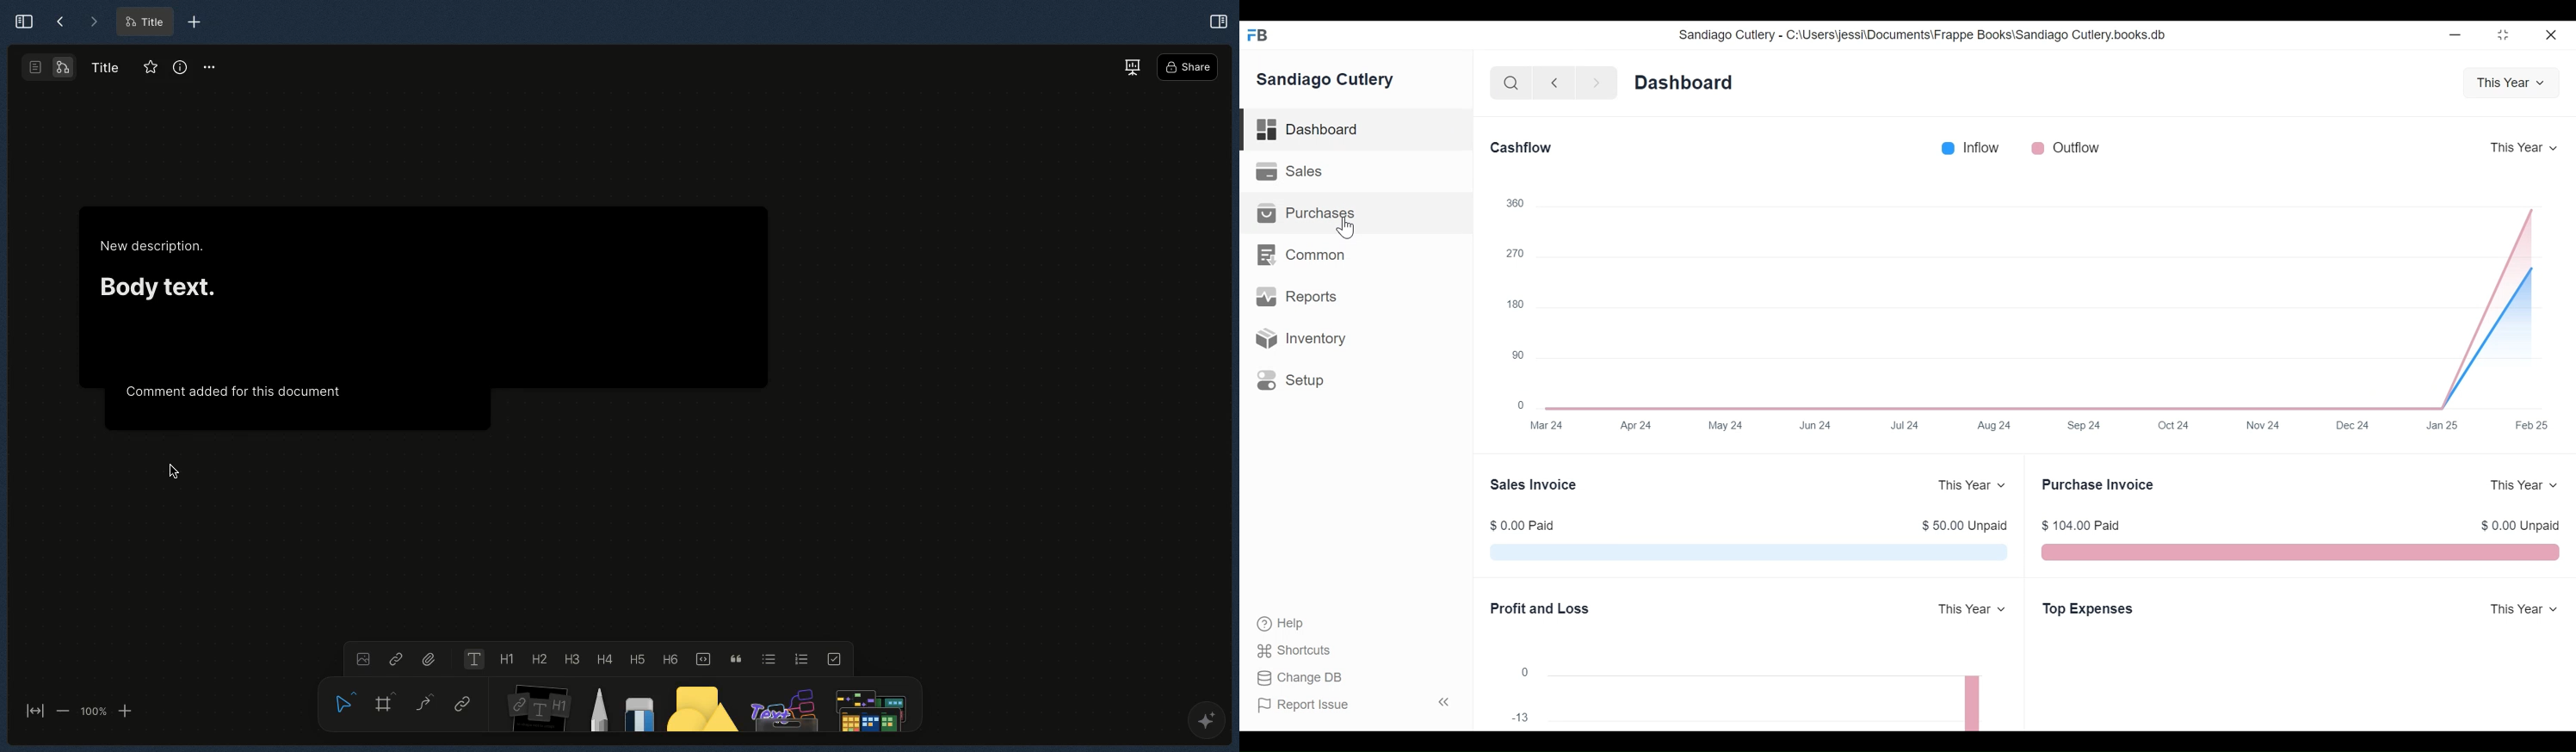 The height and width of the screenshot is (756, 2576). Describe the element at coordinates (703, 708) in the screenshot. I see `Shape` at that location.